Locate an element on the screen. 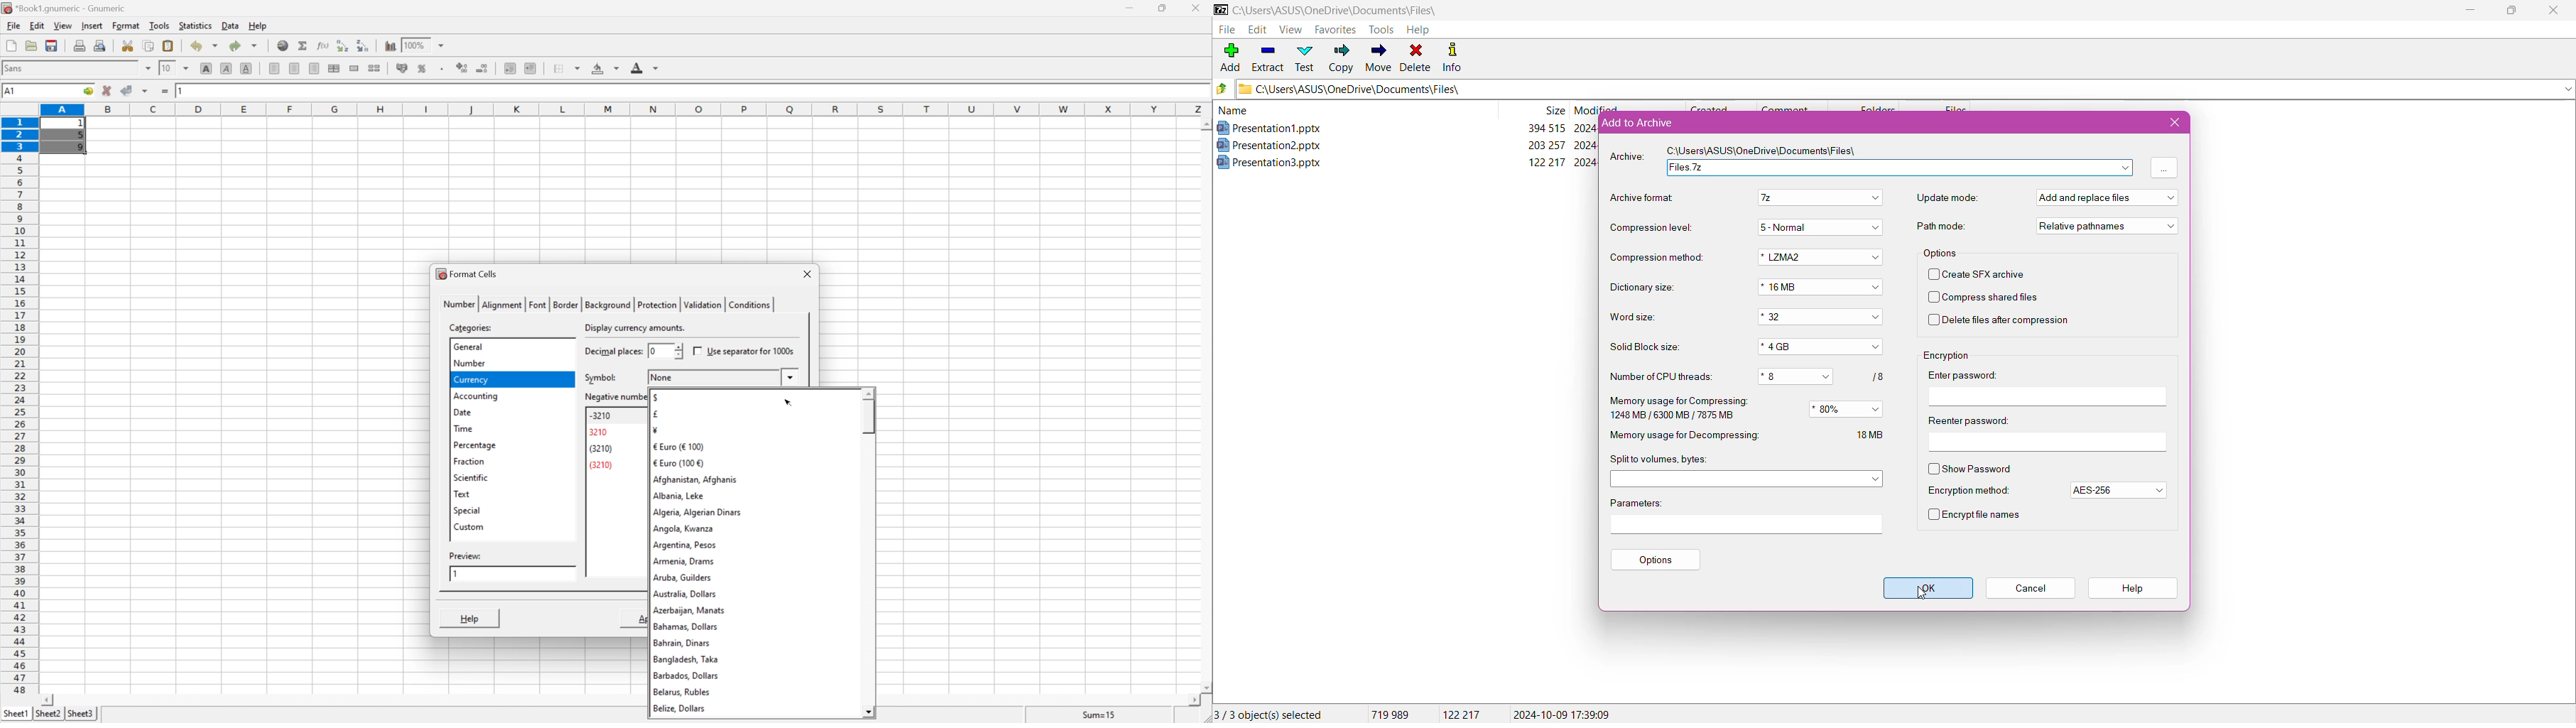 Image resolution: width=2576 pixels, height=728 pixels. foreground is located at coordinates (644, 66).